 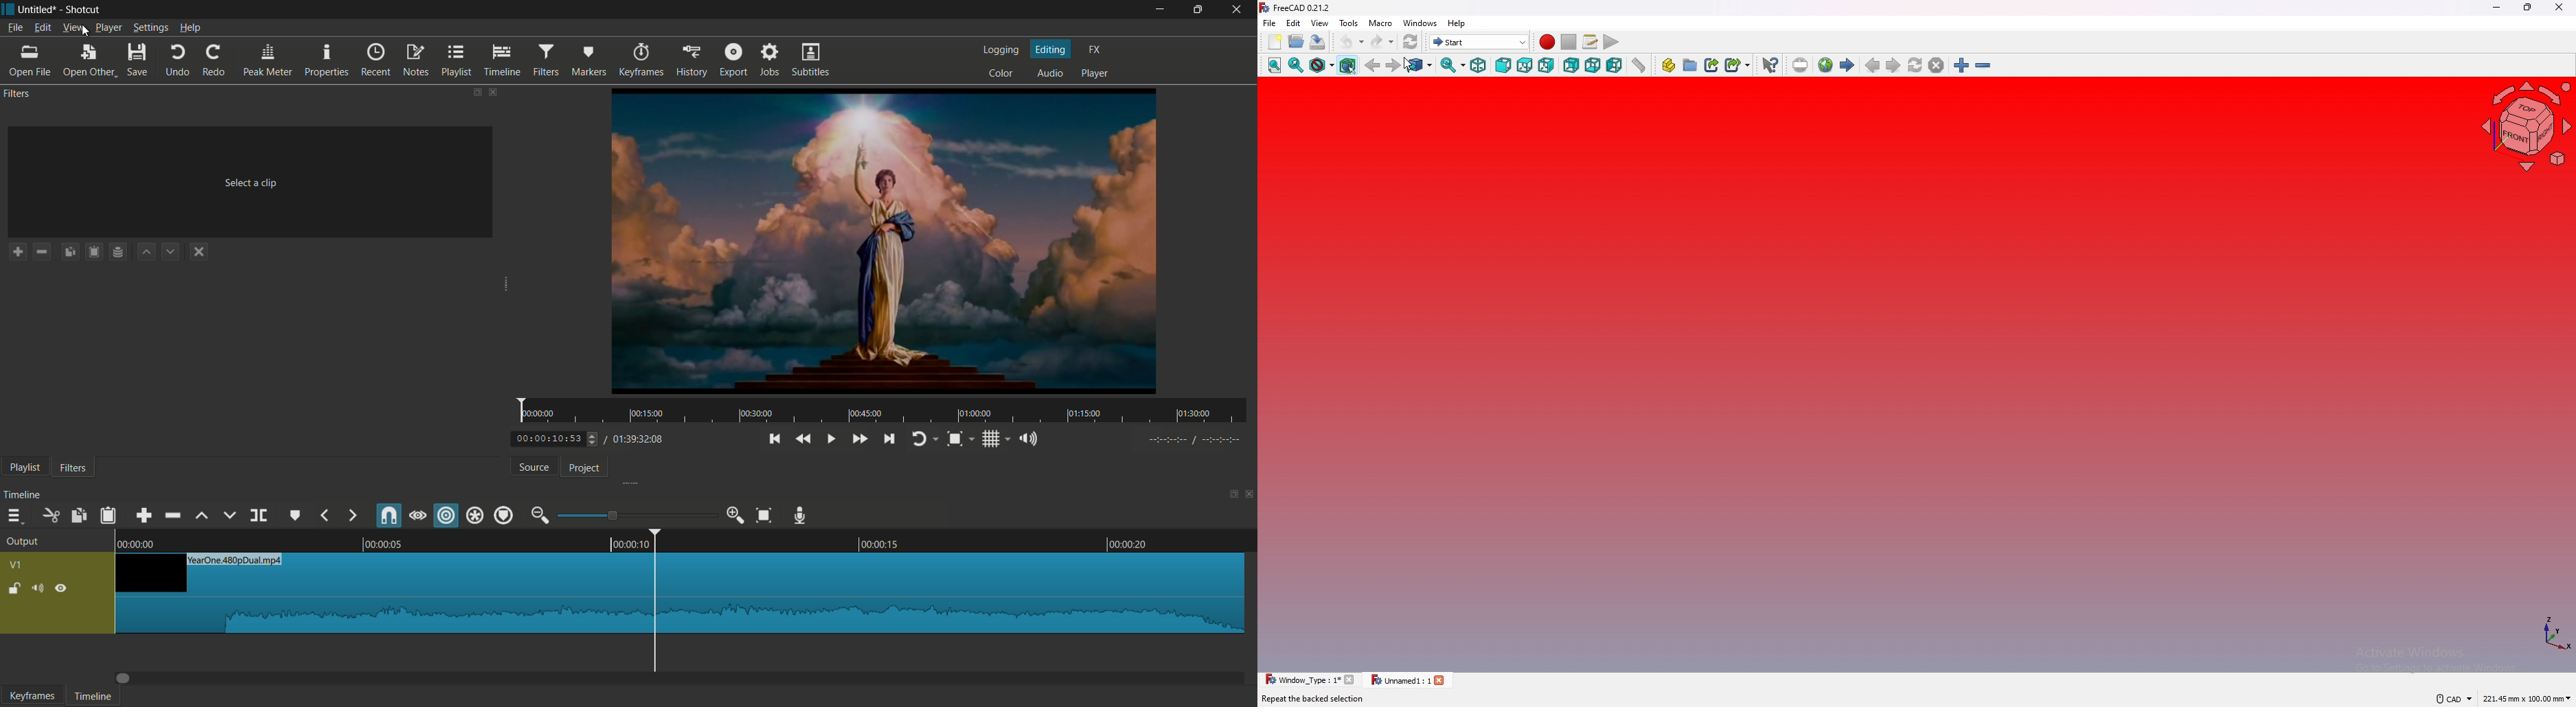 What do you see at coordinates (93, 697) in the screenshot?
I see `timeline` at bounding box center [93, 697].